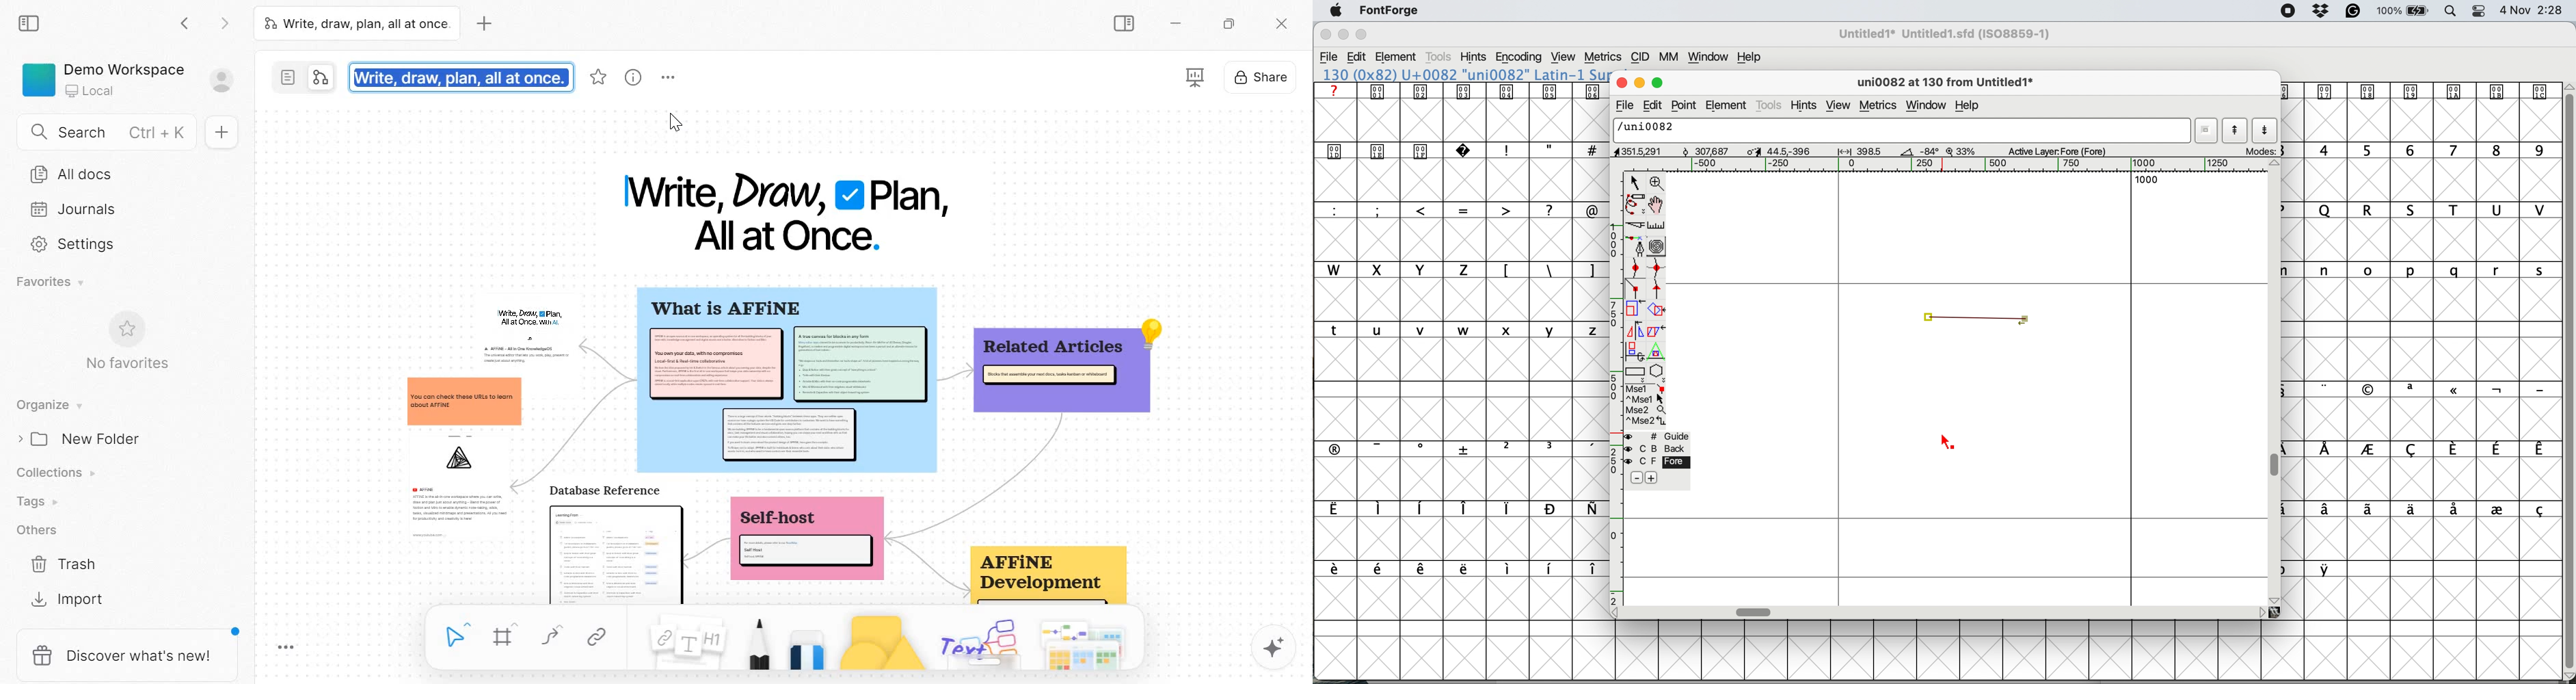 The width and height of the screenshot is (2576, 700). I want to click on File name, so click(1941, 34).